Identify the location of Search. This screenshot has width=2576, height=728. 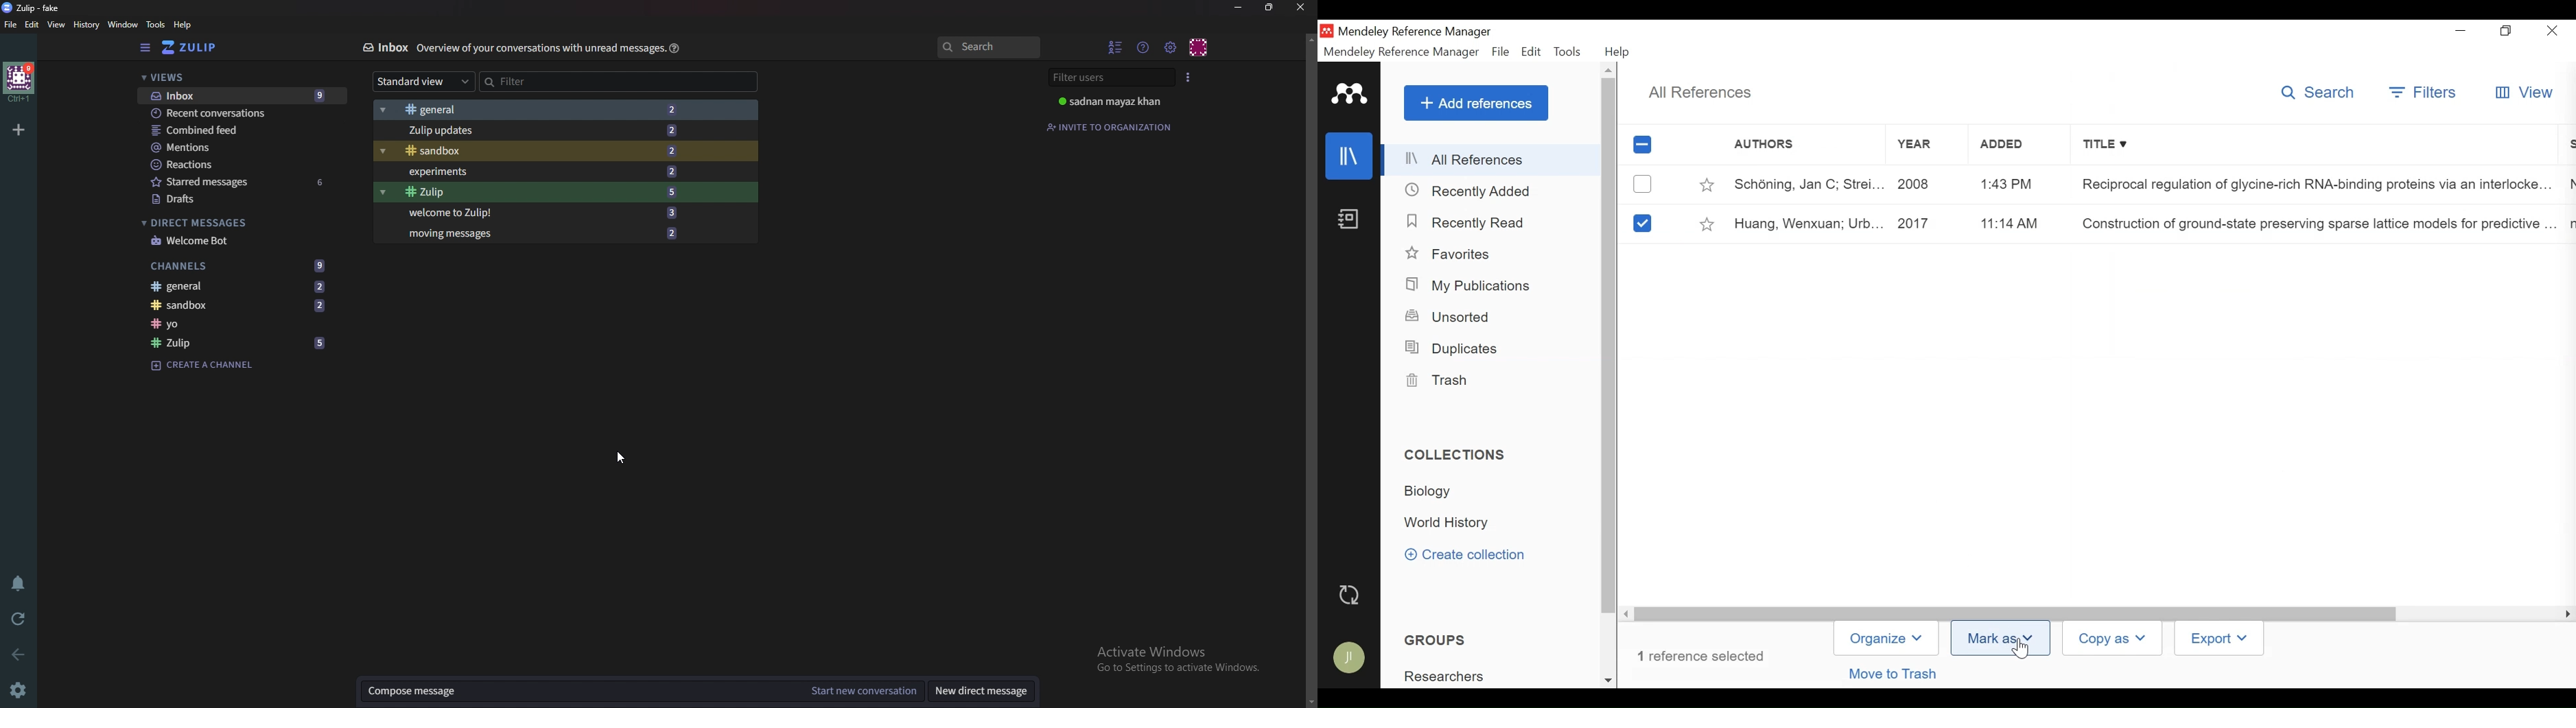
(2319, 94).